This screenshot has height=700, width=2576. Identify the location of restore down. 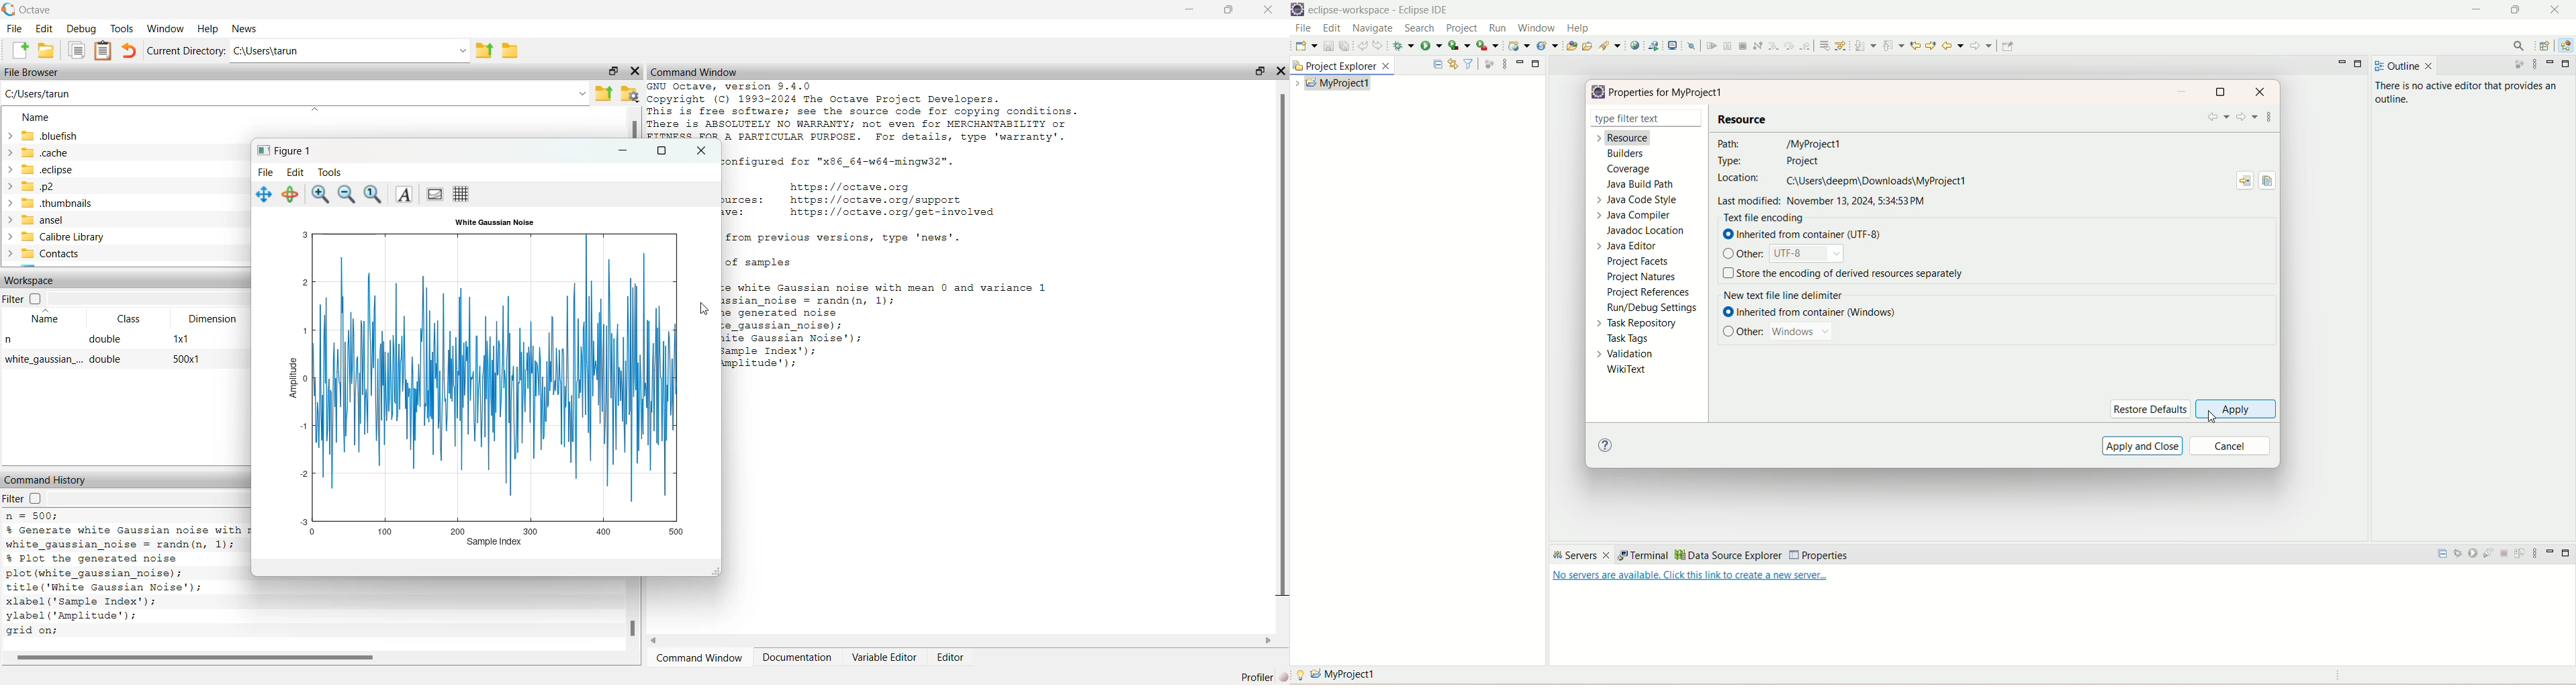
(614, 71).